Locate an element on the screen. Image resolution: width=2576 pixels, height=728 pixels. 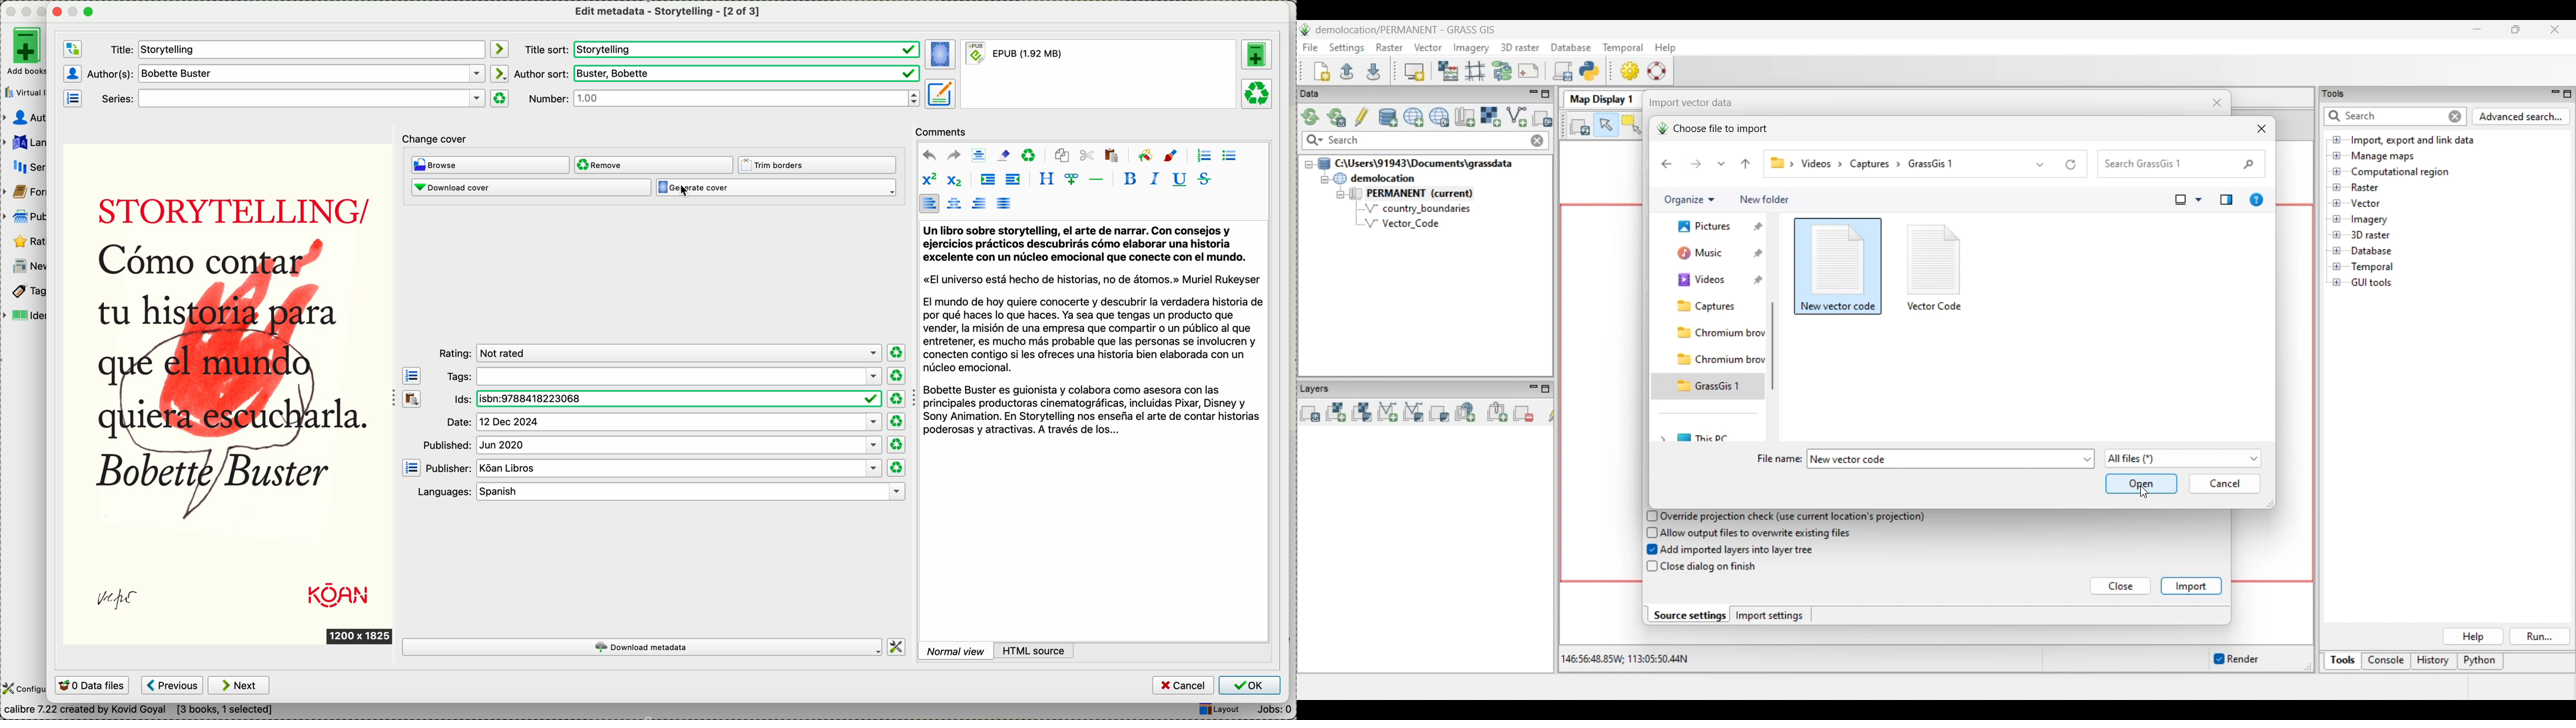
click on generate cover is located at coordinates (780, 190).